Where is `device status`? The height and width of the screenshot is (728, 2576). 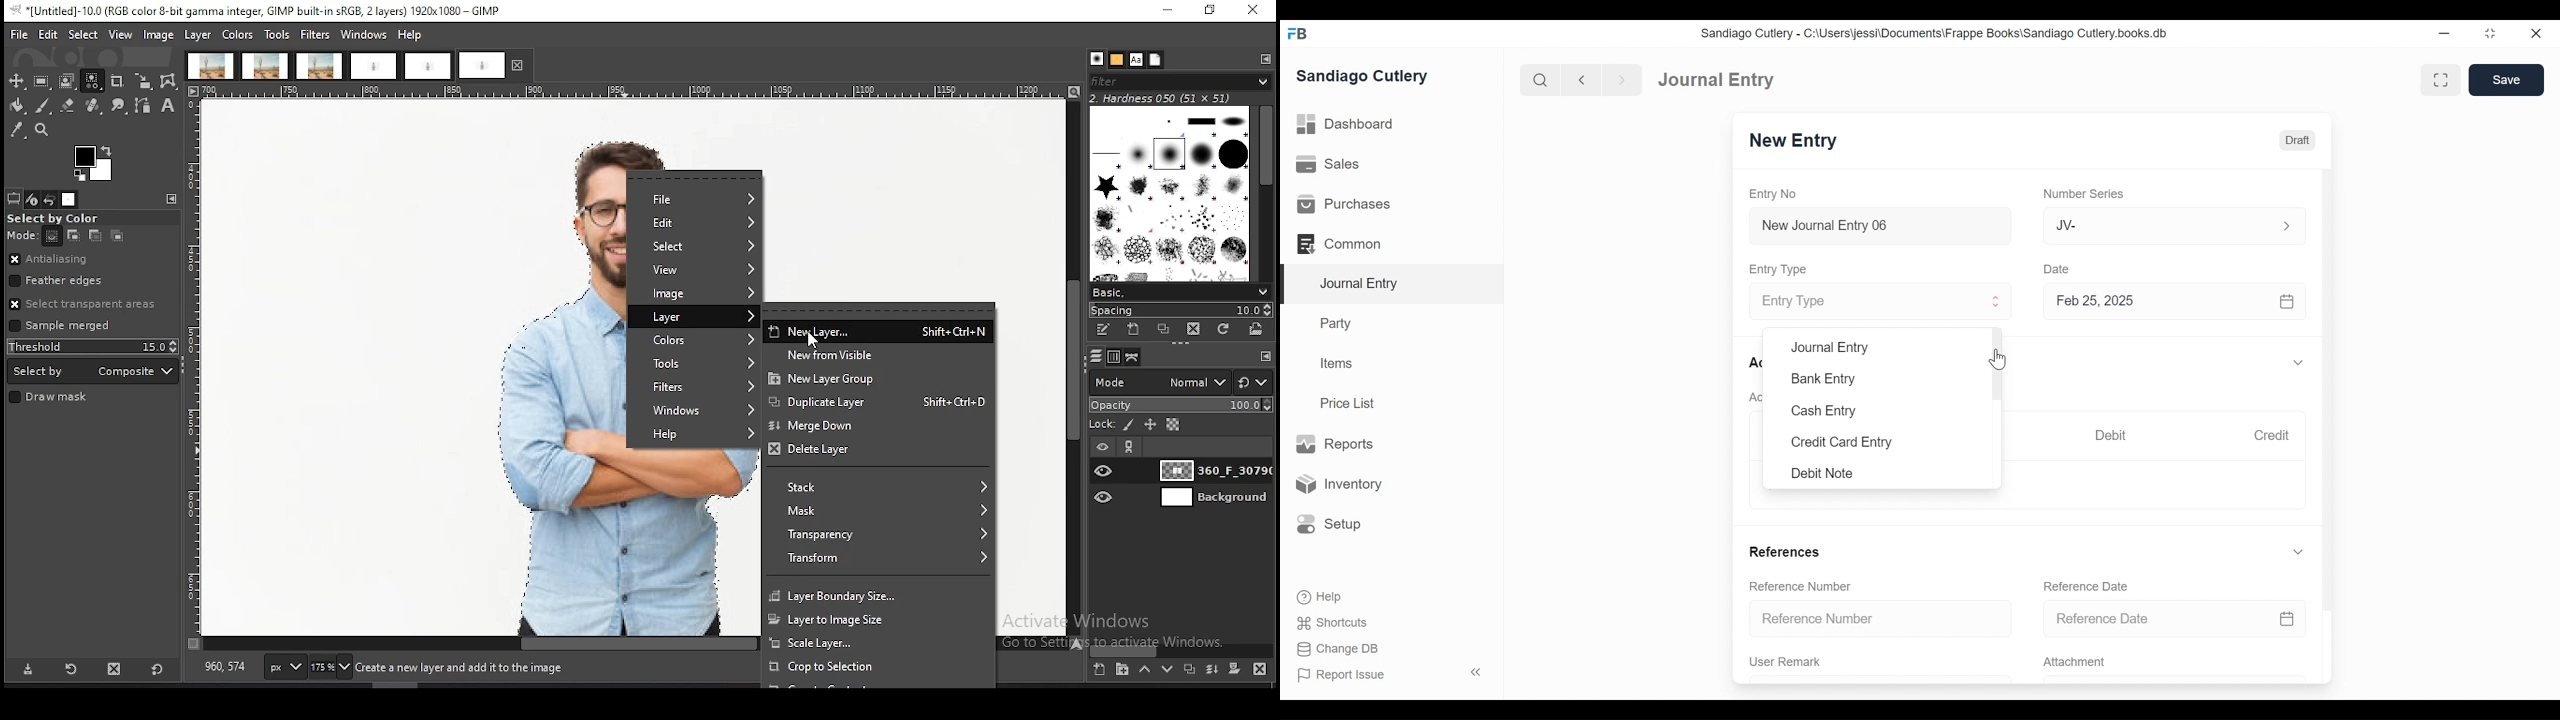
device status is located at coordinates (32, 200).